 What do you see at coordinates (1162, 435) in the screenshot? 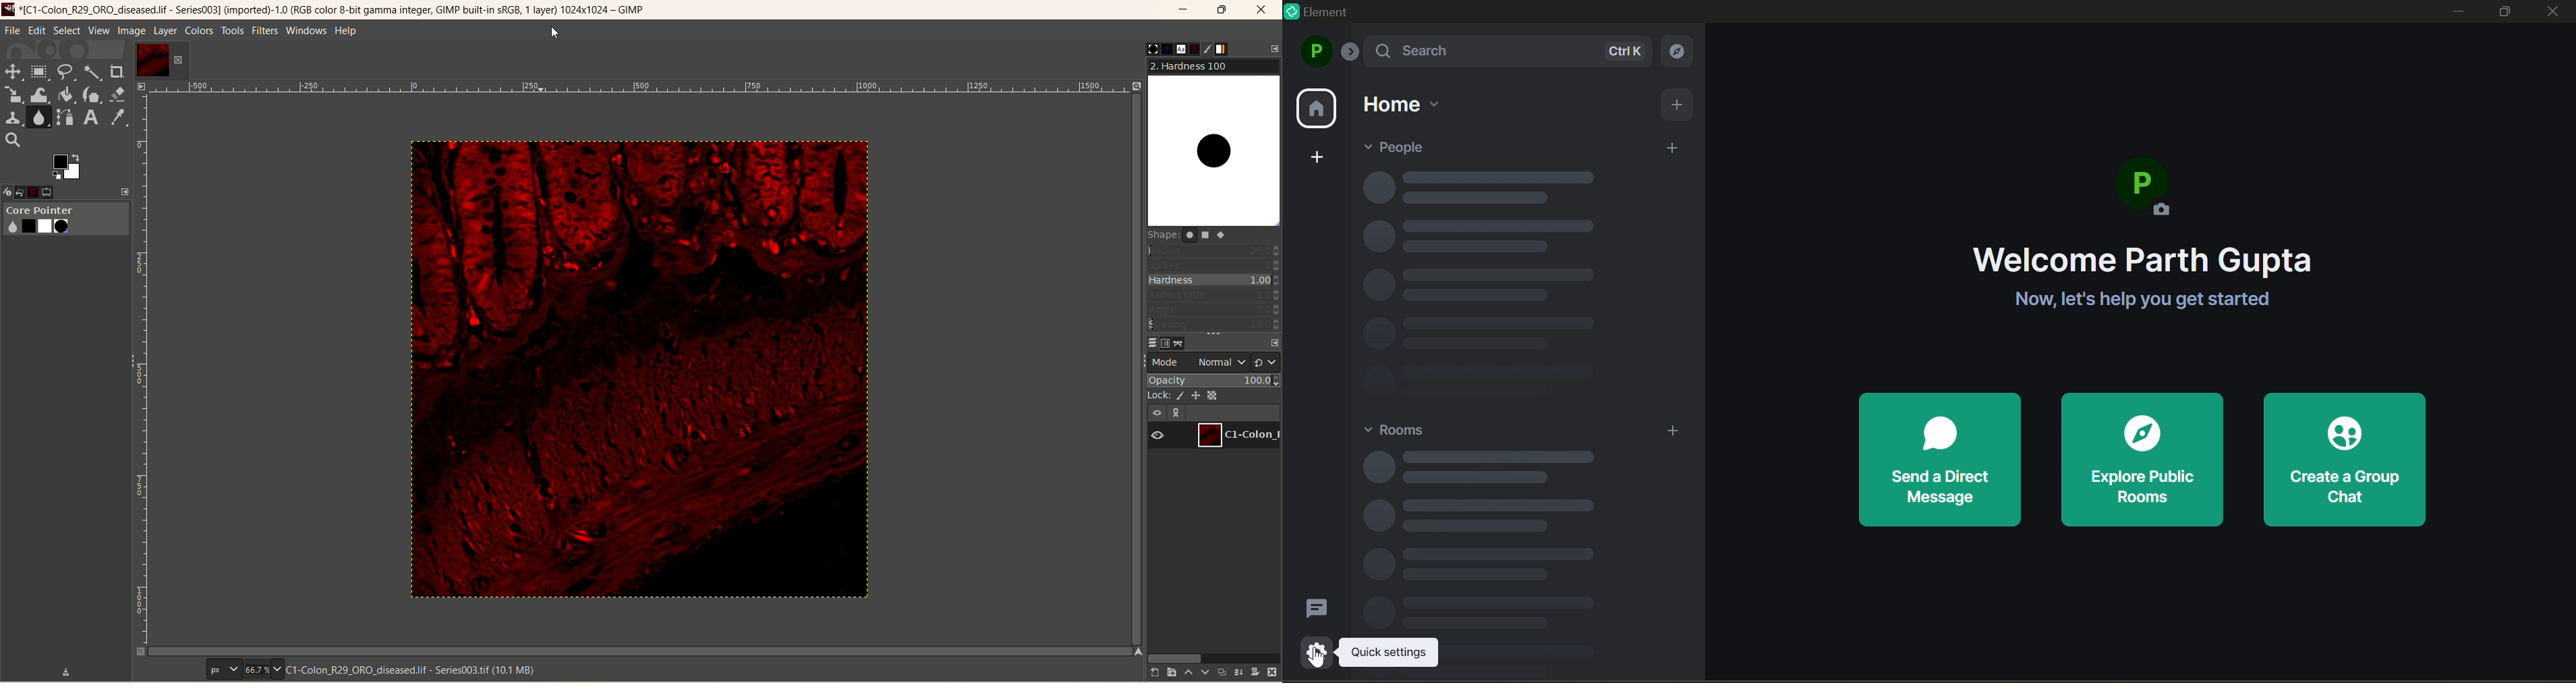
I see `visibility` at bounding box center [1162, 435].